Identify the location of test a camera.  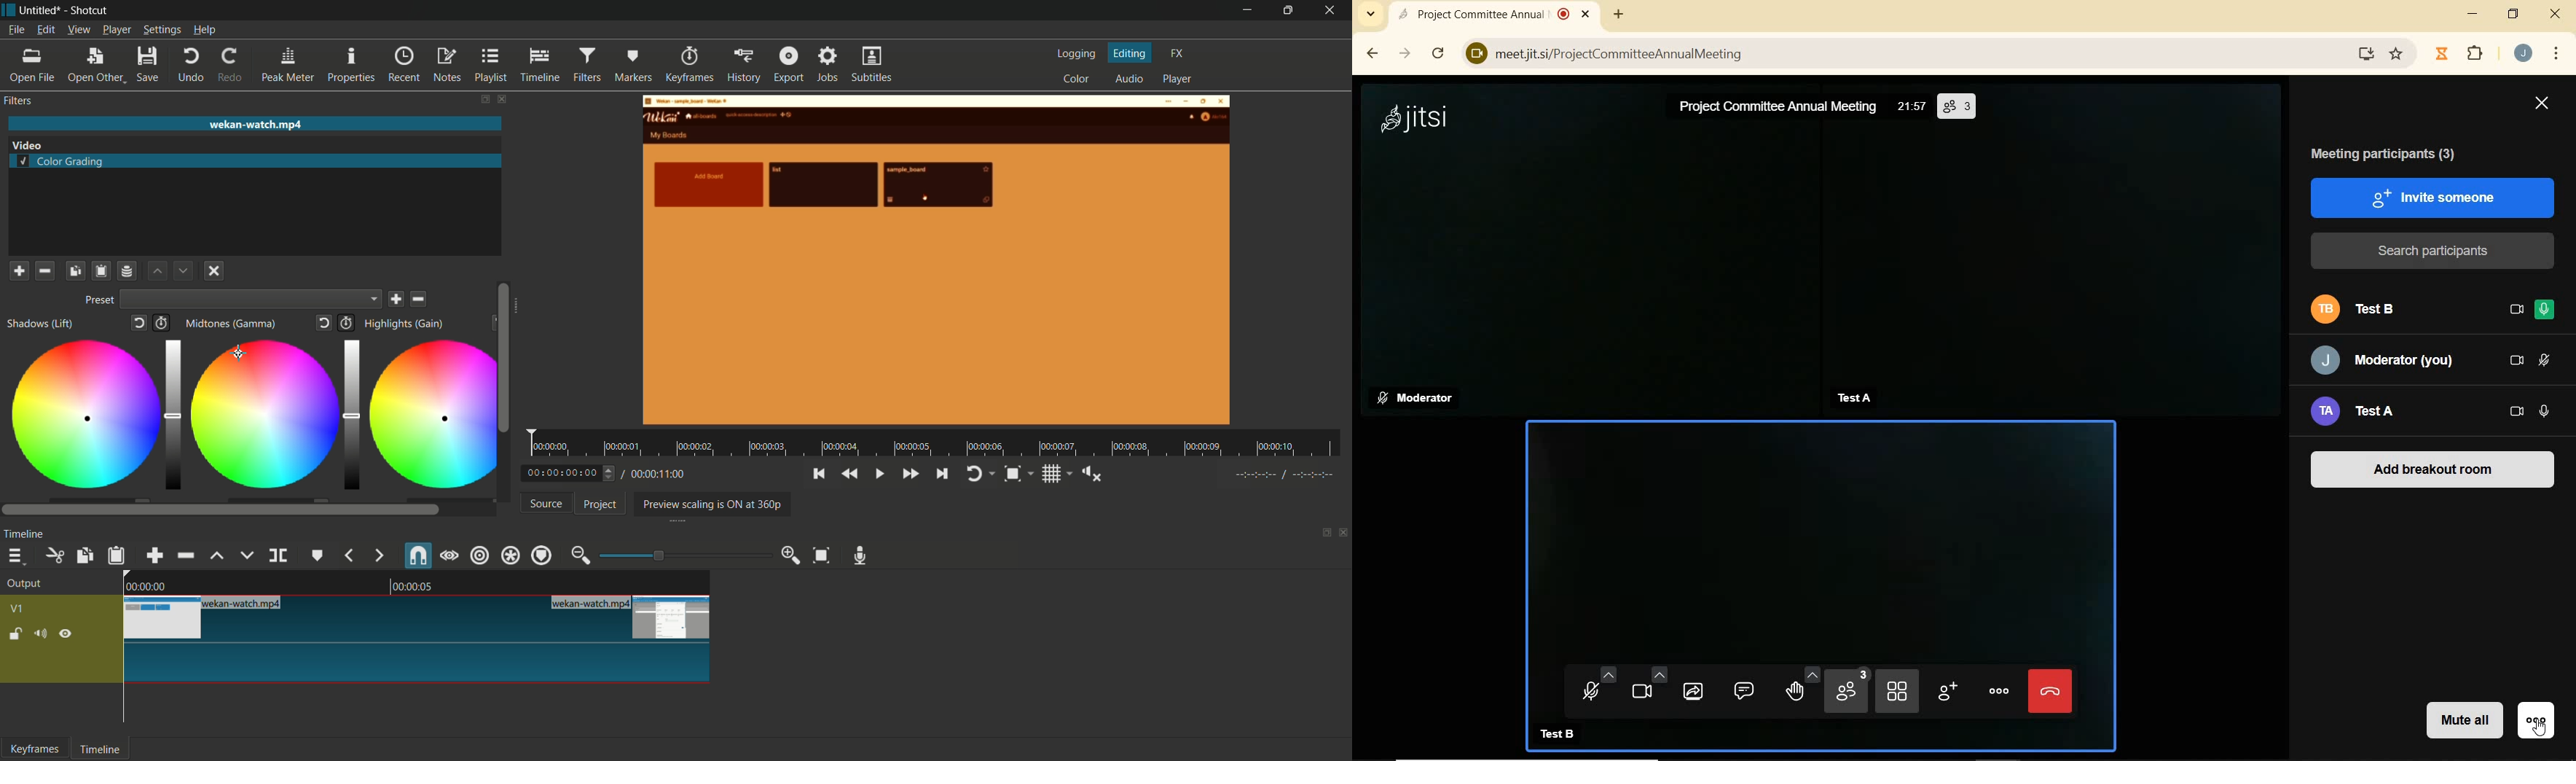
(2054, 267).